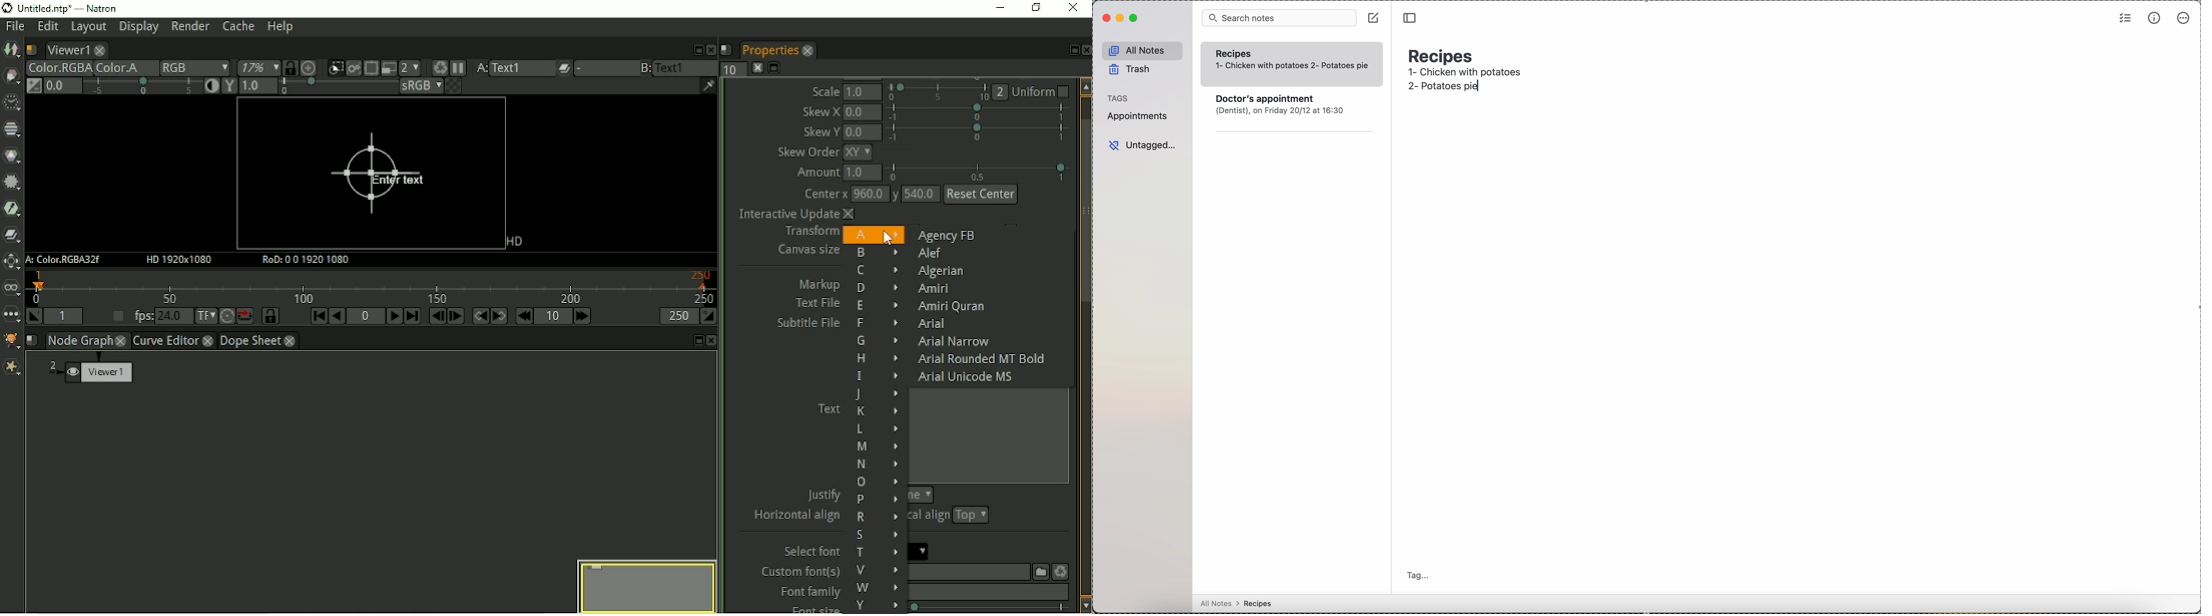 The height and width of the screenshot is (616, 2212). I want to click on second recipe, so click(1446, 88).